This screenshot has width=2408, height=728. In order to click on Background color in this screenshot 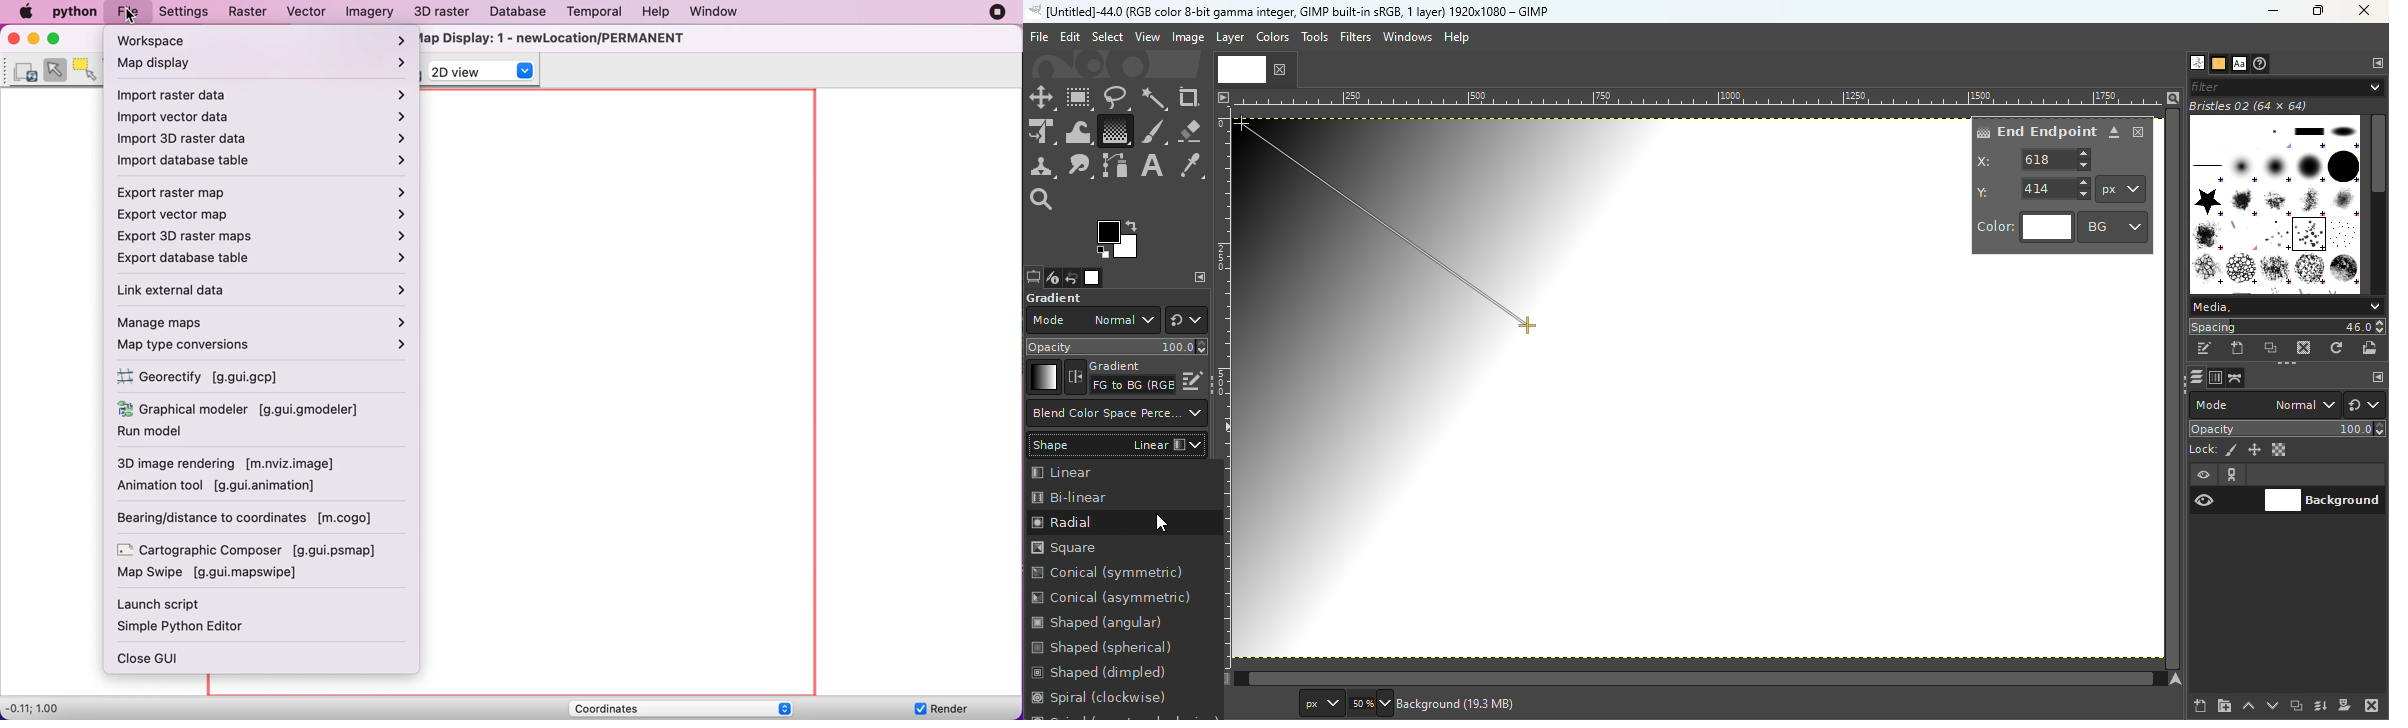, I will do `click(2114, 226)`.